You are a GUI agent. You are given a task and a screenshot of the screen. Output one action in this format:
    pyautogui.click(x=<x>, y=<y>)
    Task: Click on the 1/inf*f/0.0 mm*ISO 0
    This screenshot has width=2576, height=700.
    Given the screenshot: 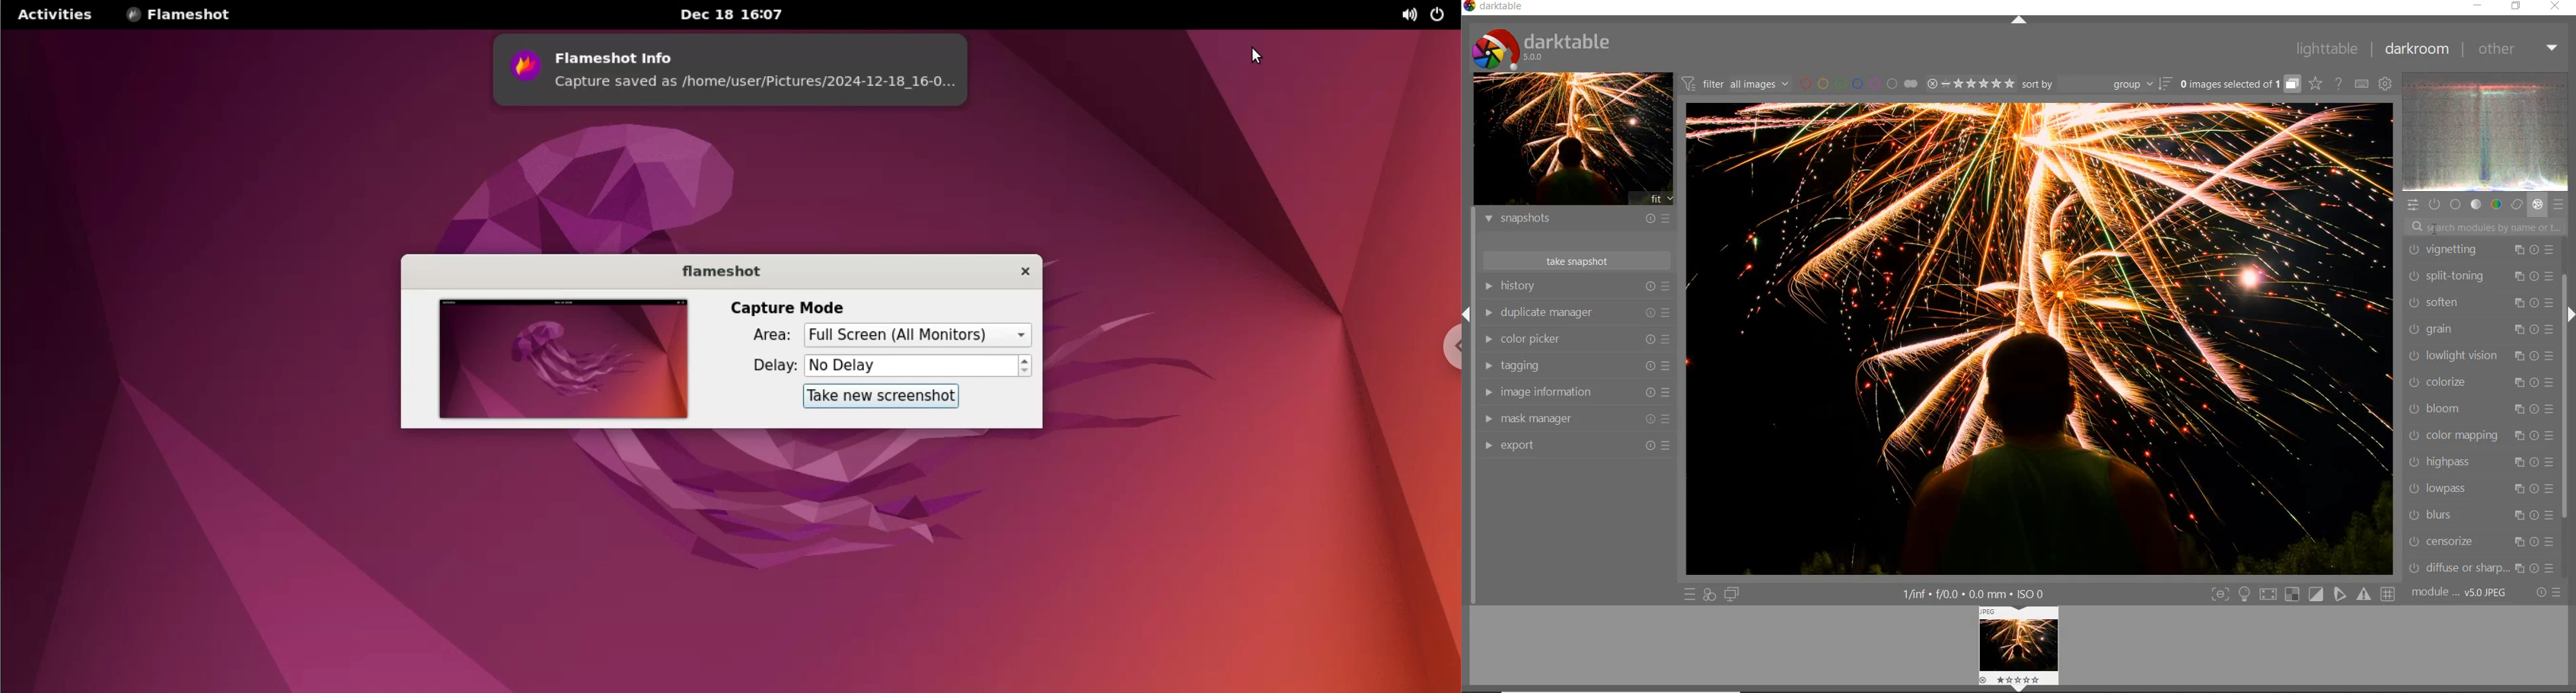 What is the action you would take?
    pyautogui.click(x=1982, y=594)
    